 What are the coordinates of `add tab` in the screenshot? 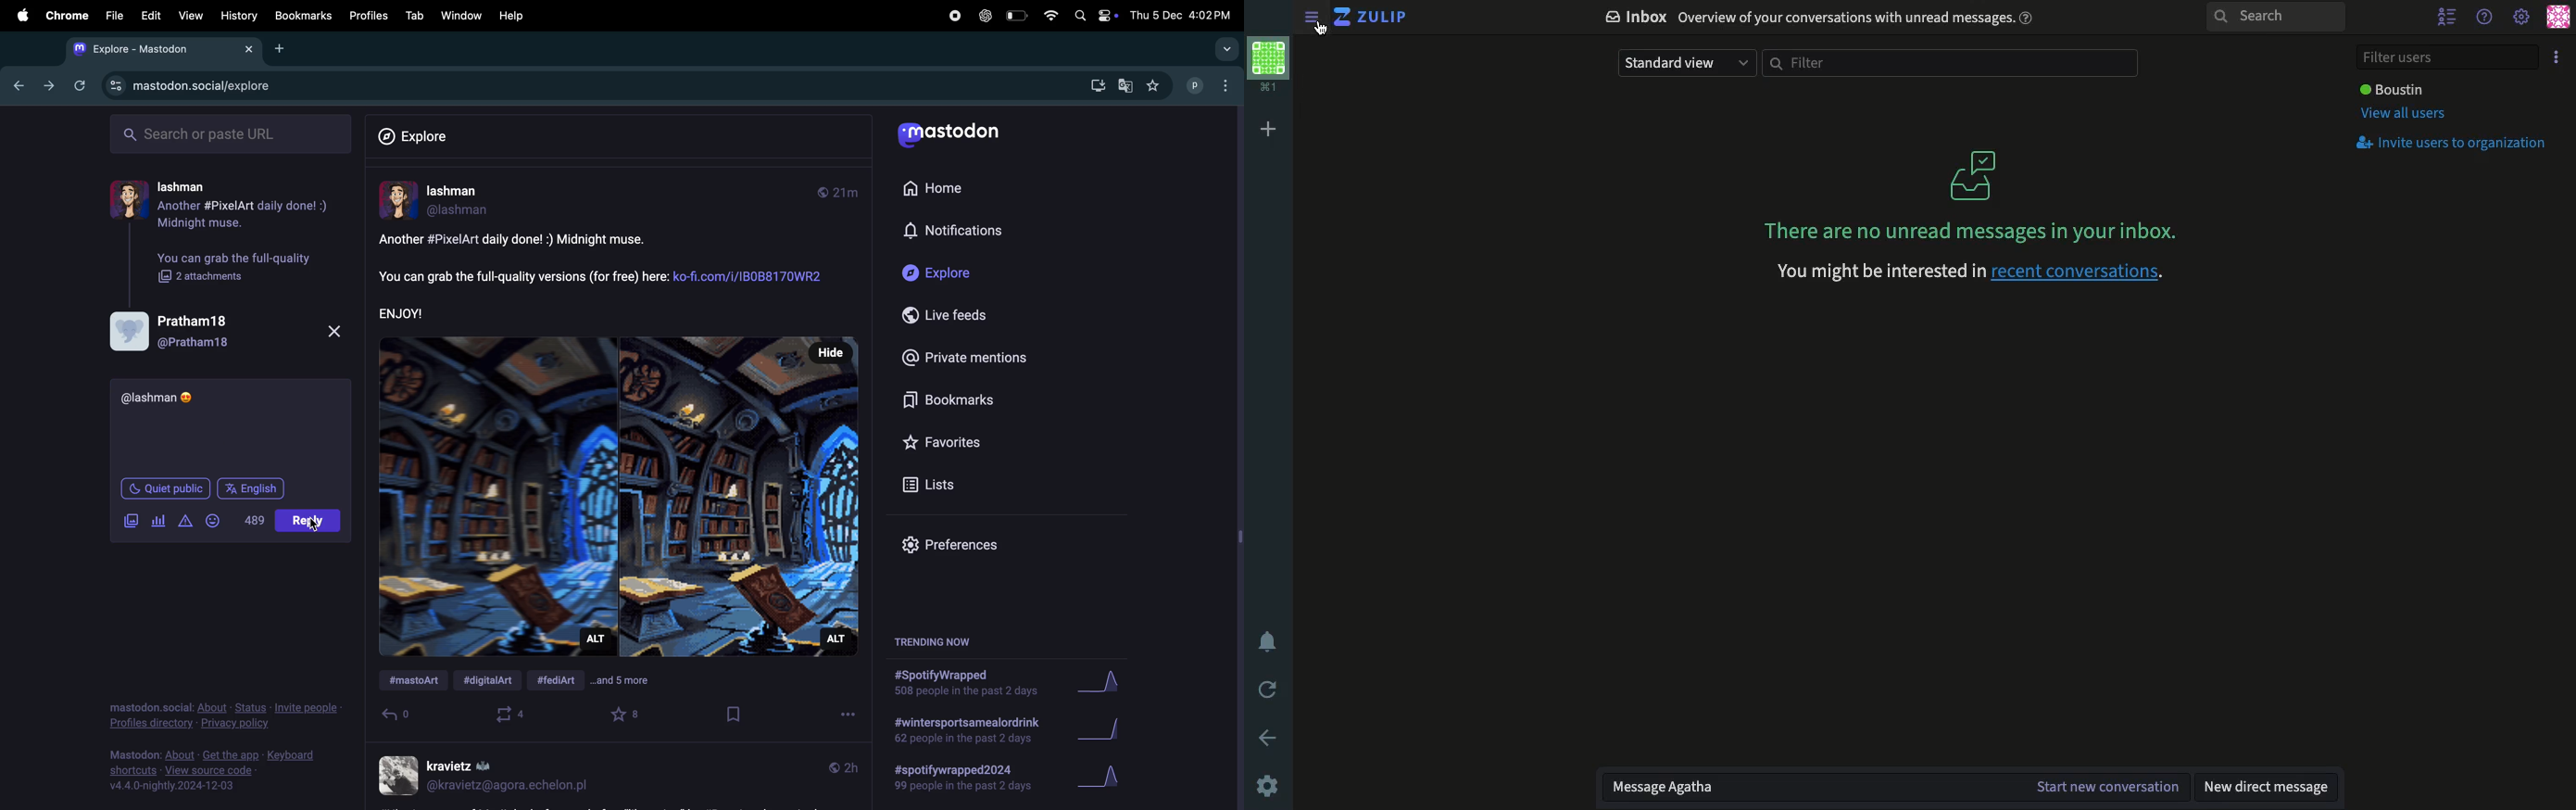 It's located at (283, 50).